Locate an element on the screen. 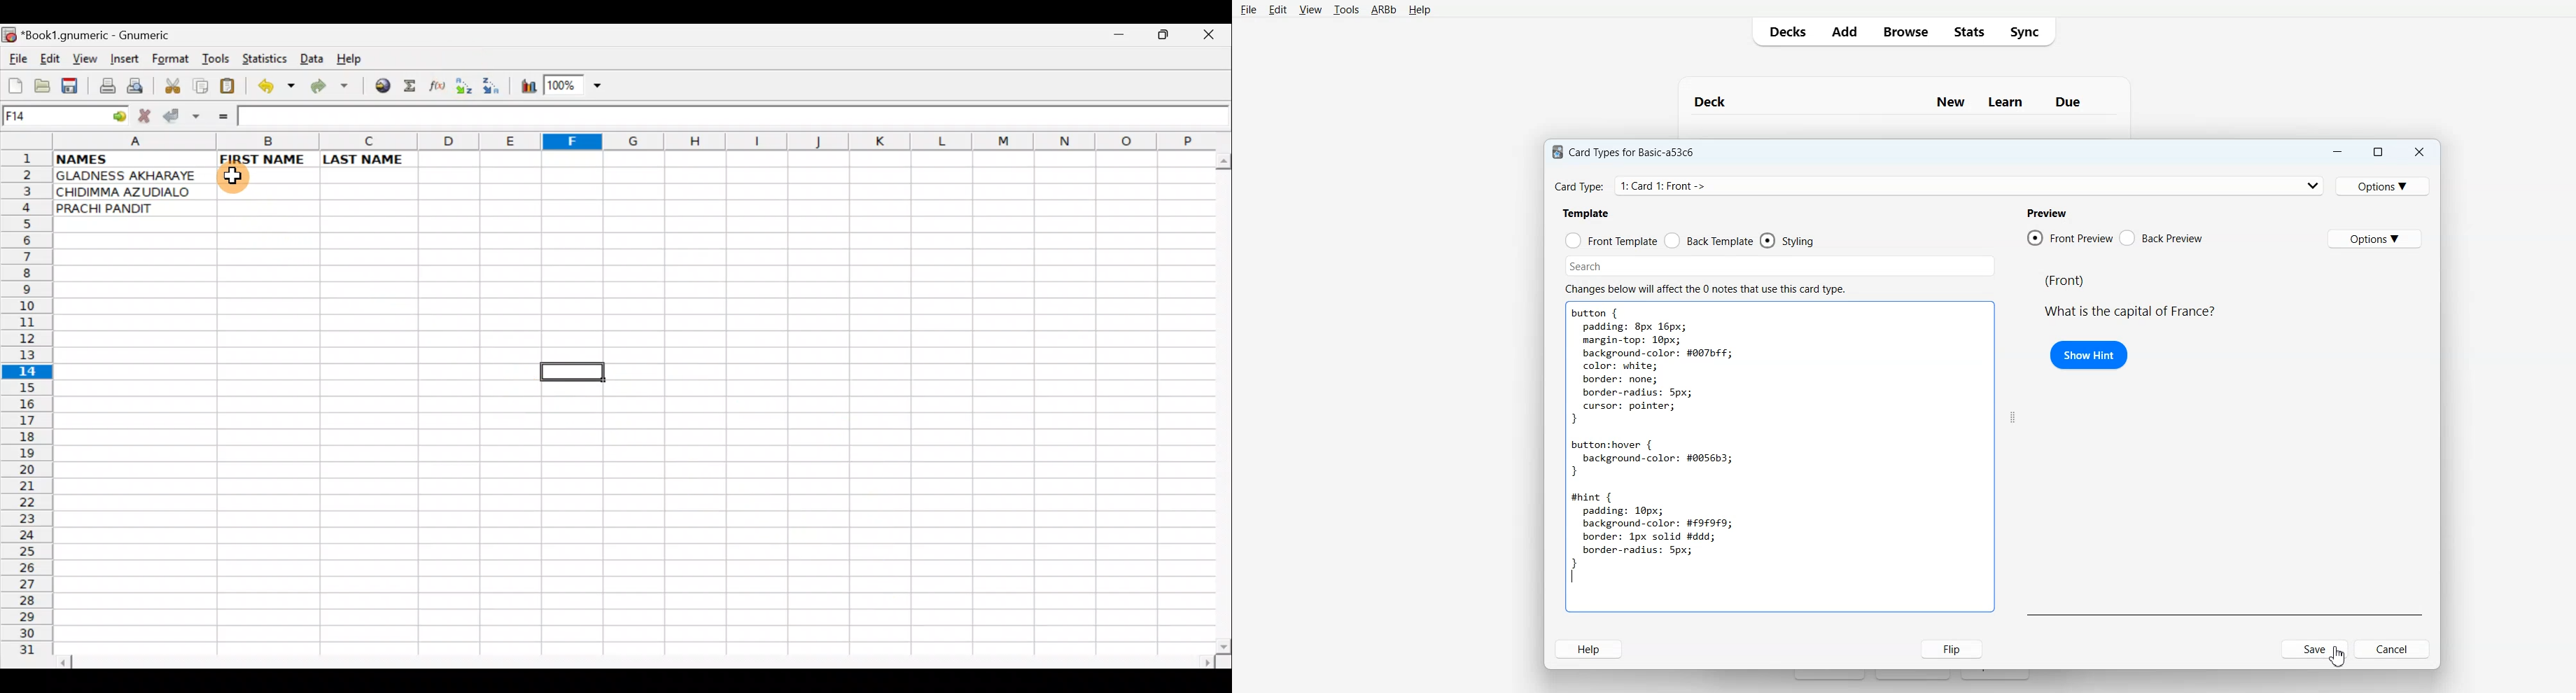 The height and width of the screenshot is (700, 2576). Insert is located at coordinates (124, 59).